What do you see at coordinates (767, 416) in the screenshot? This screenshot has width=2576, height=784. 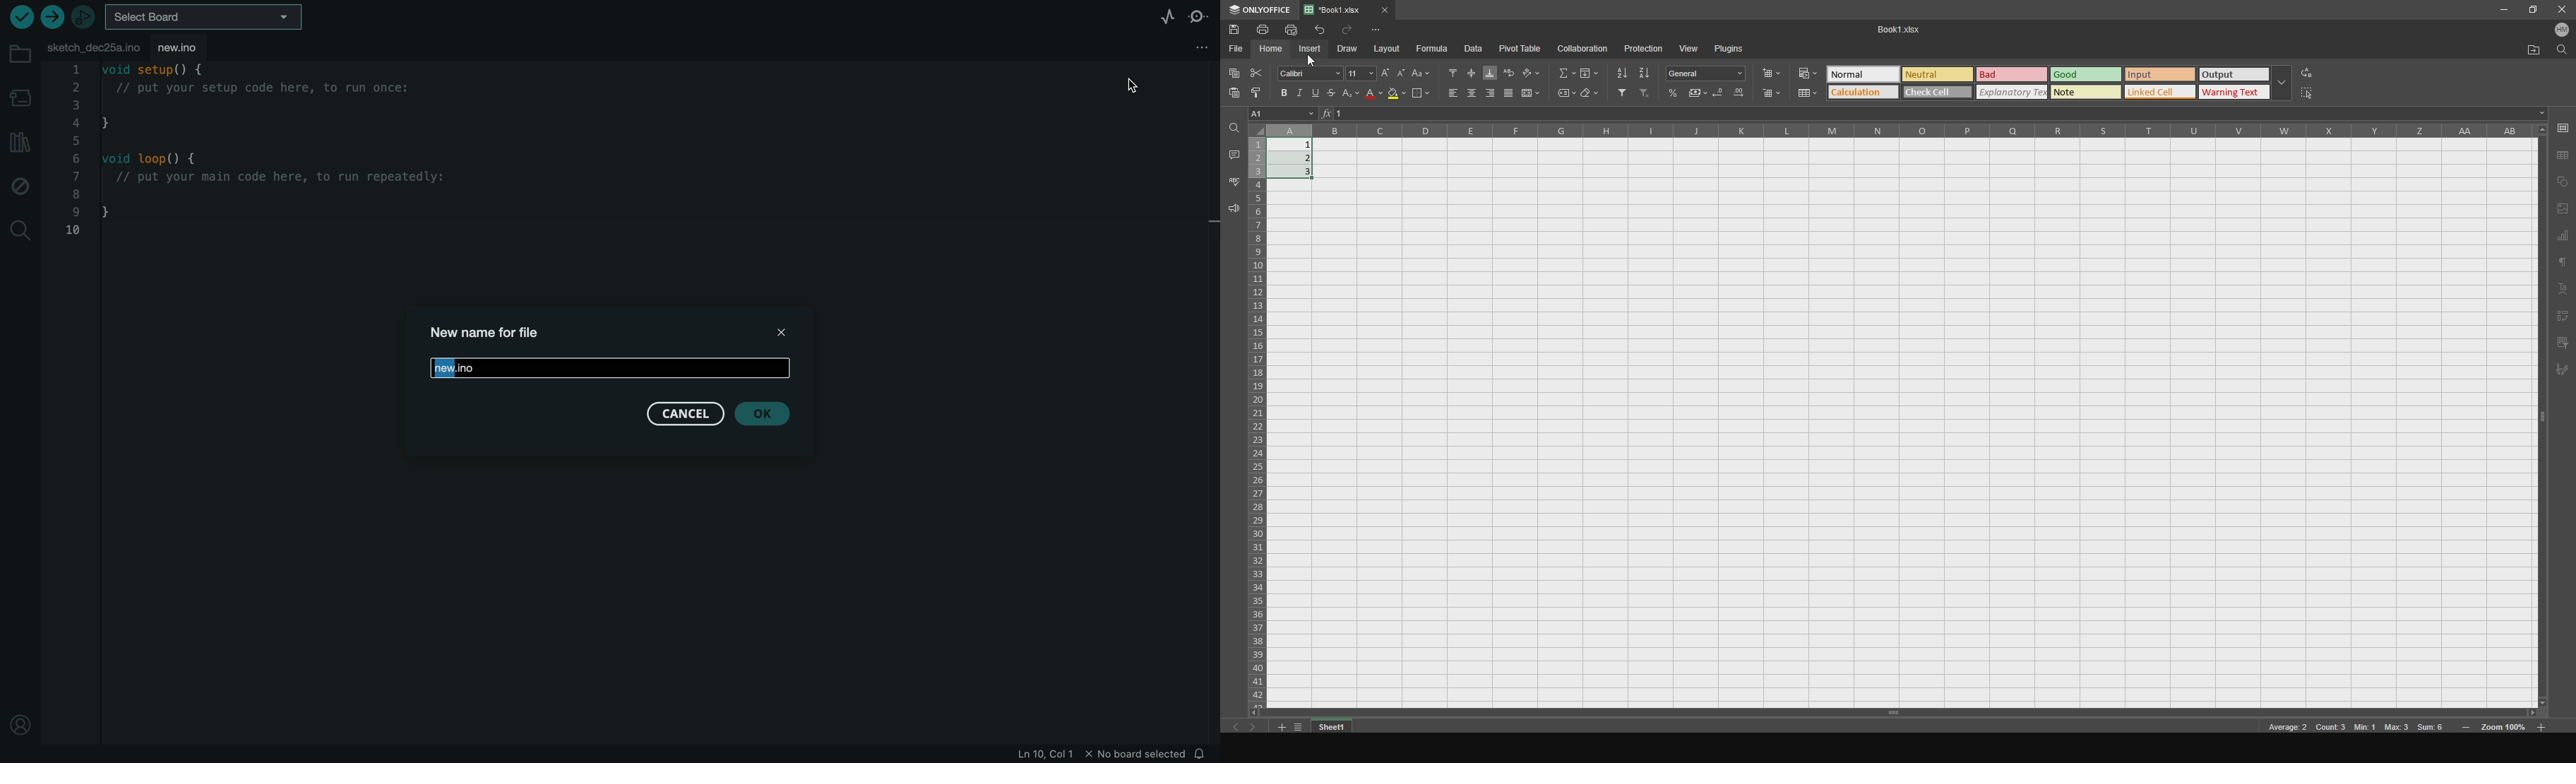 I see `ok` at bounding box center [767, 416].